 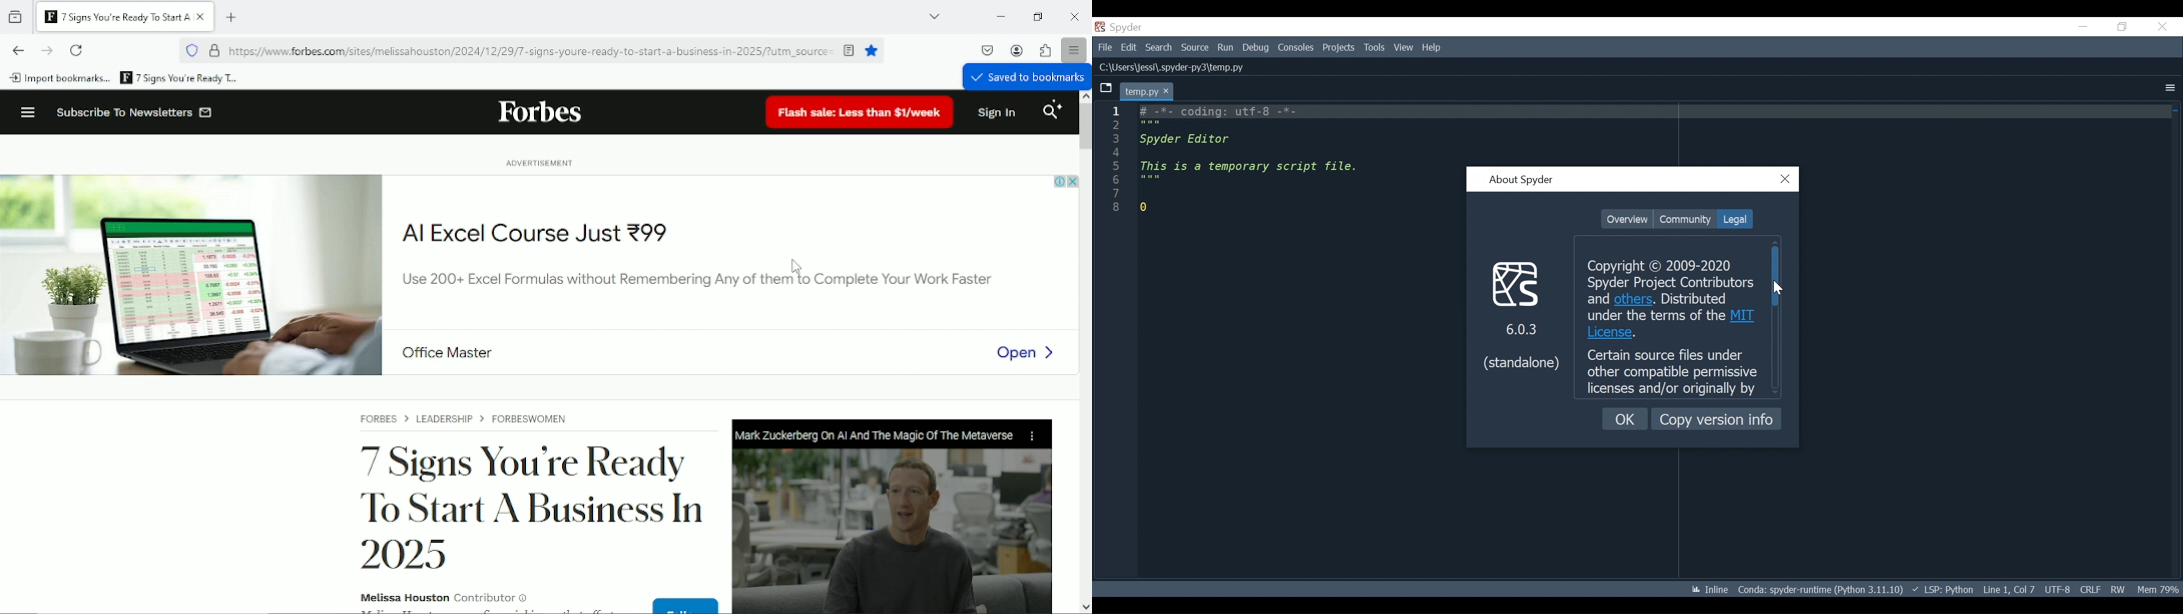 What do you see at coordinates (1669, 300) in the screenshot?
I see `Copyright © 2009-2020
Spyder Project Contributors
and others. Distributed
under the terms of the MIT
License.` at bounding box center [1669, 300].